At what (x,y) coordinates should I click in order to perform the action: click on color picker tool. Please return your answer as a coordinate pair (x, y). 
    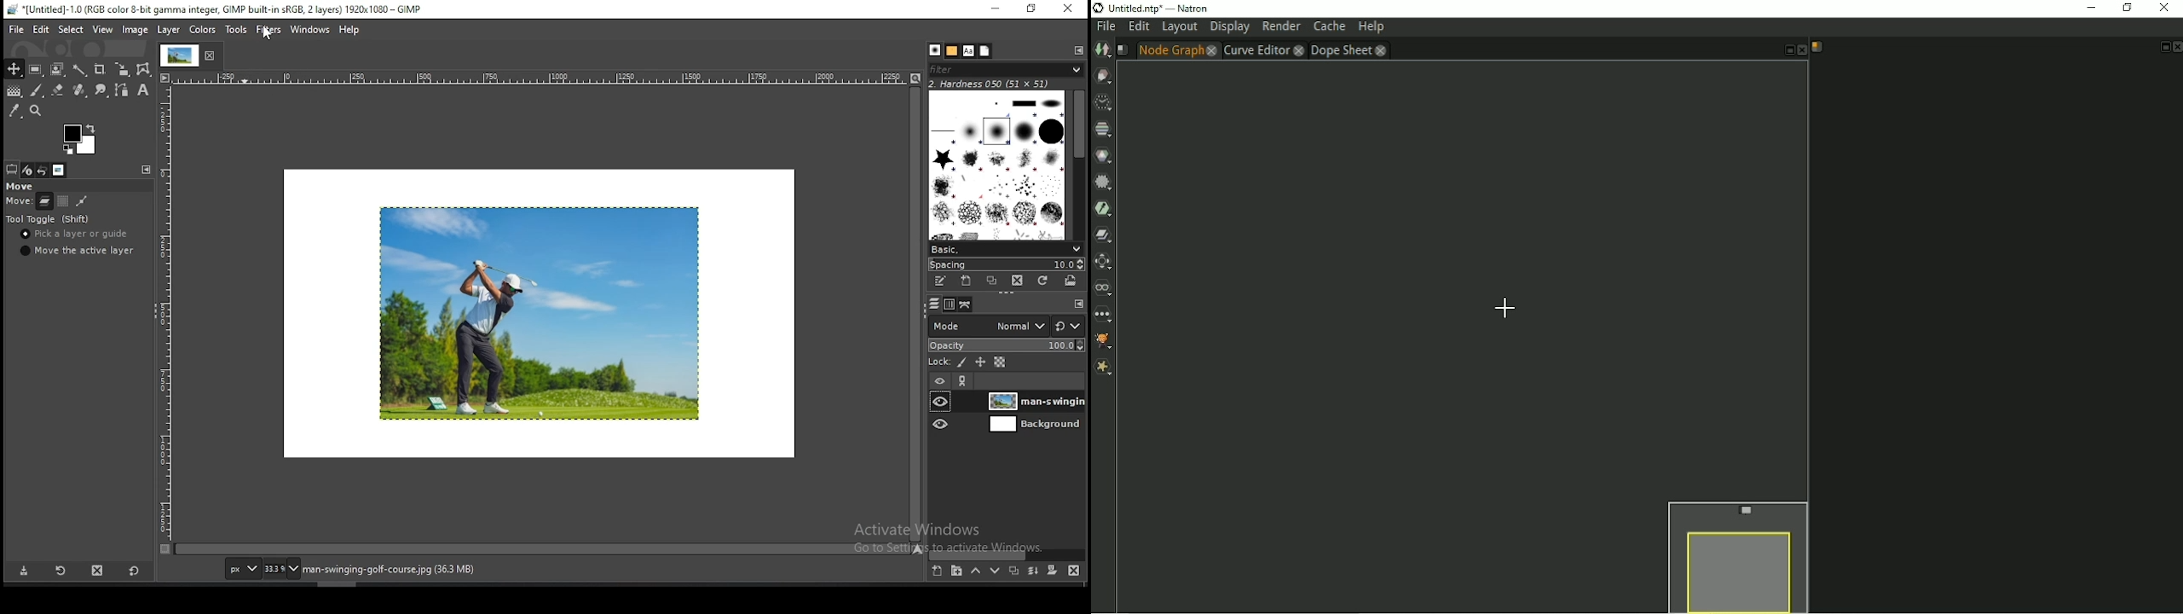
    Looking at the image, I should click on (14, 110).